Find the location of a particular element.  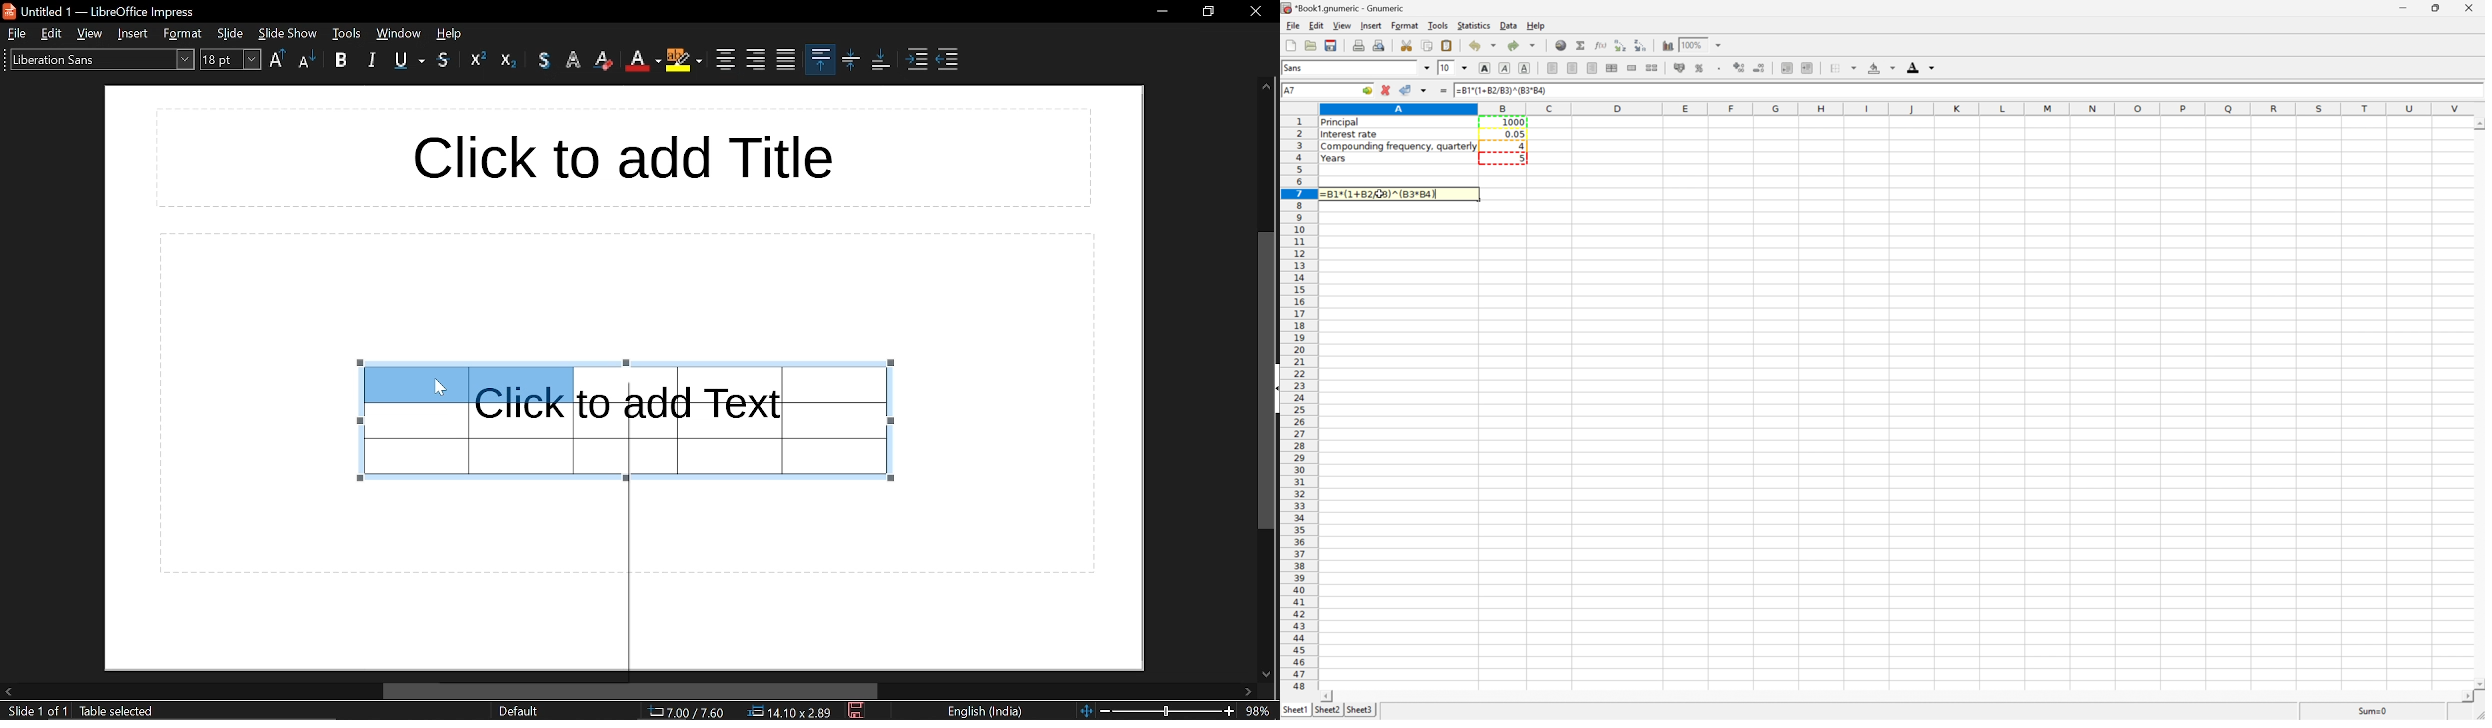

sheet1 is located at coordinates (1294, 711).